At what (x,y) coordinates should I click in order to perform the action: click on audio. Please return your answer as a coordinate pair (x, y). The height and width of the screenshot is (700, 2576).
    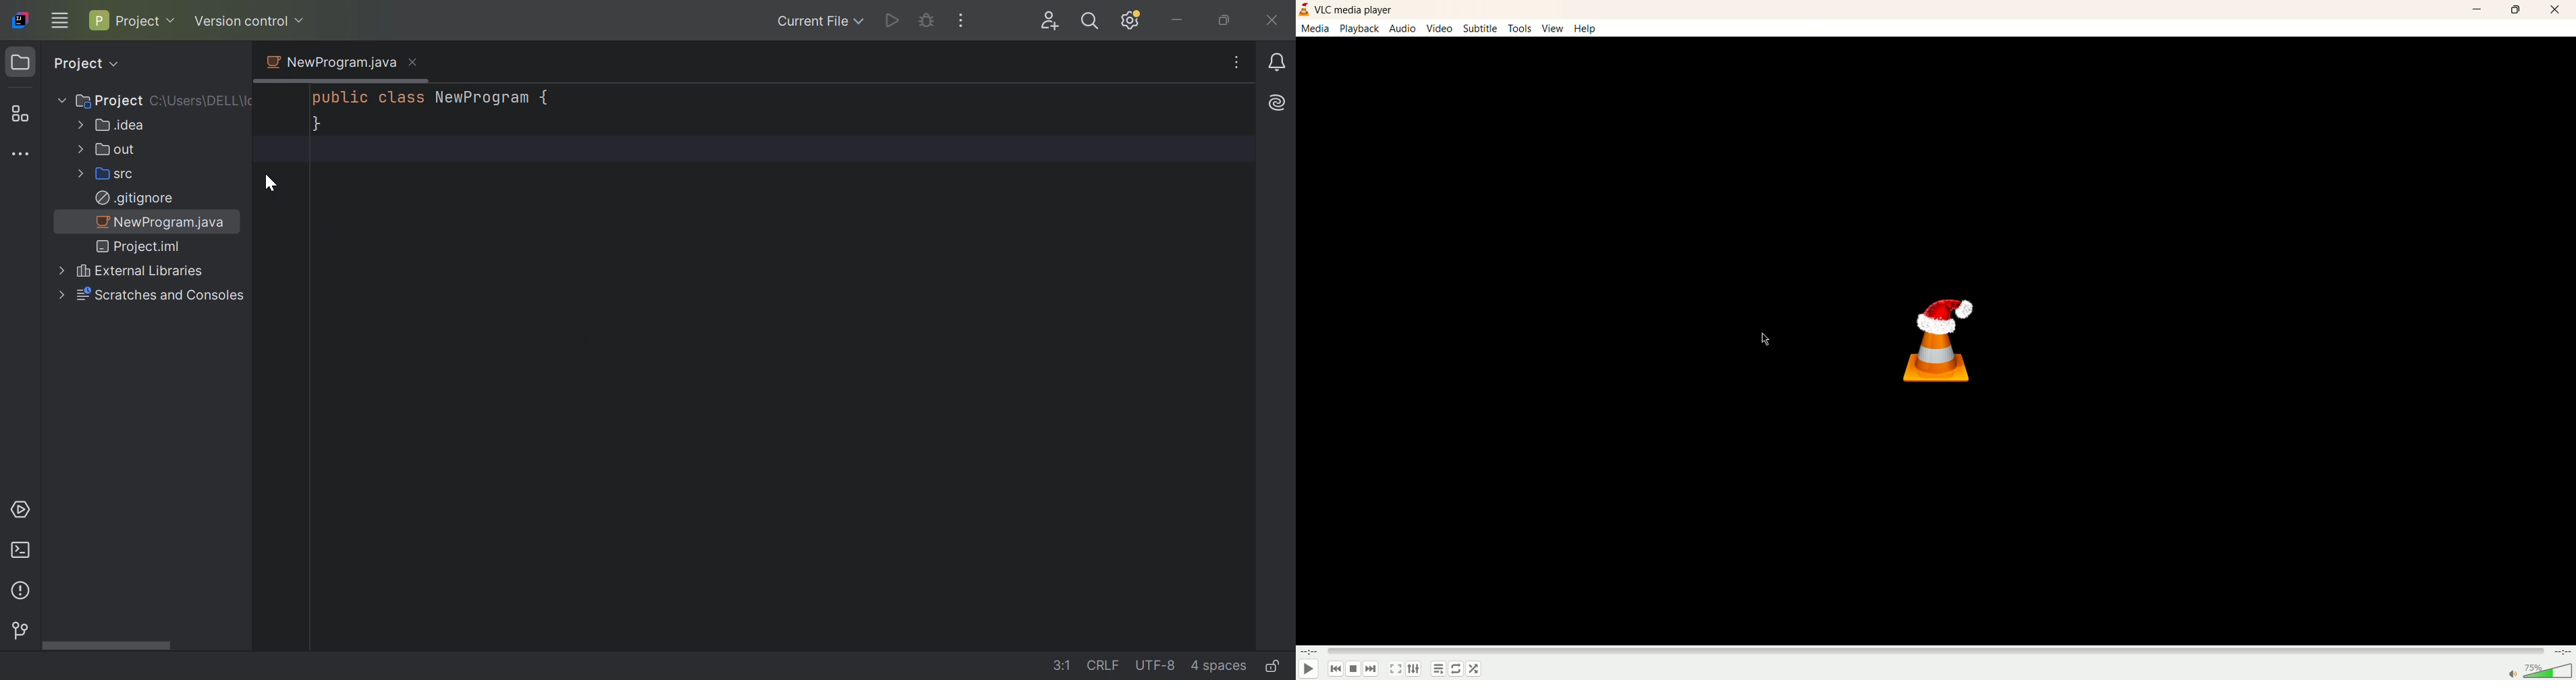
    Looking at the image, I should click on (1404, 28).